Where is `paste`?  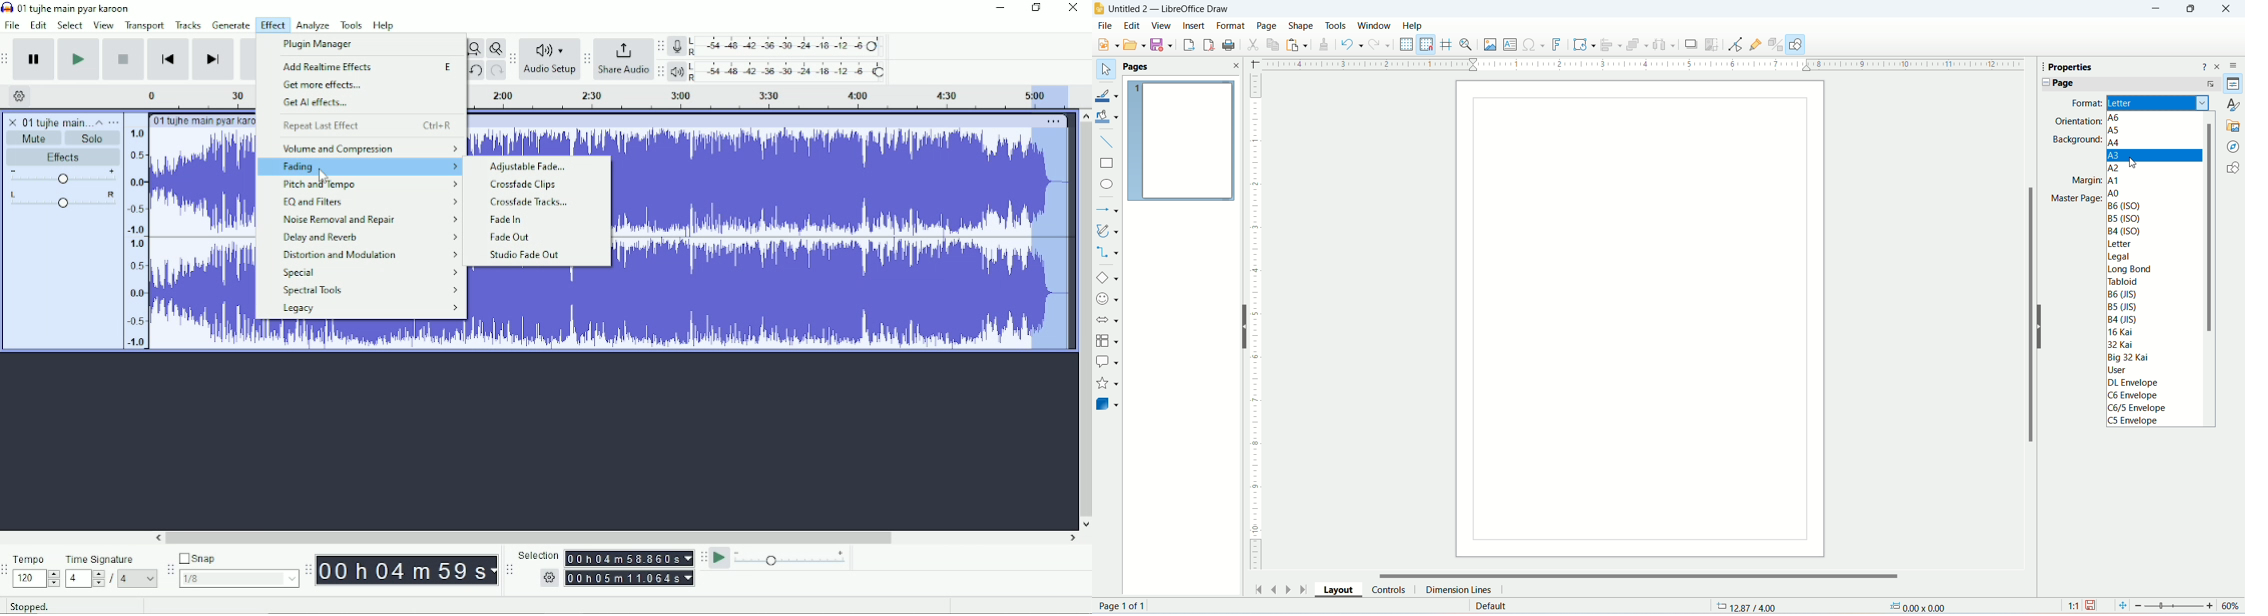
paste is located at coordinates (1299, 45).